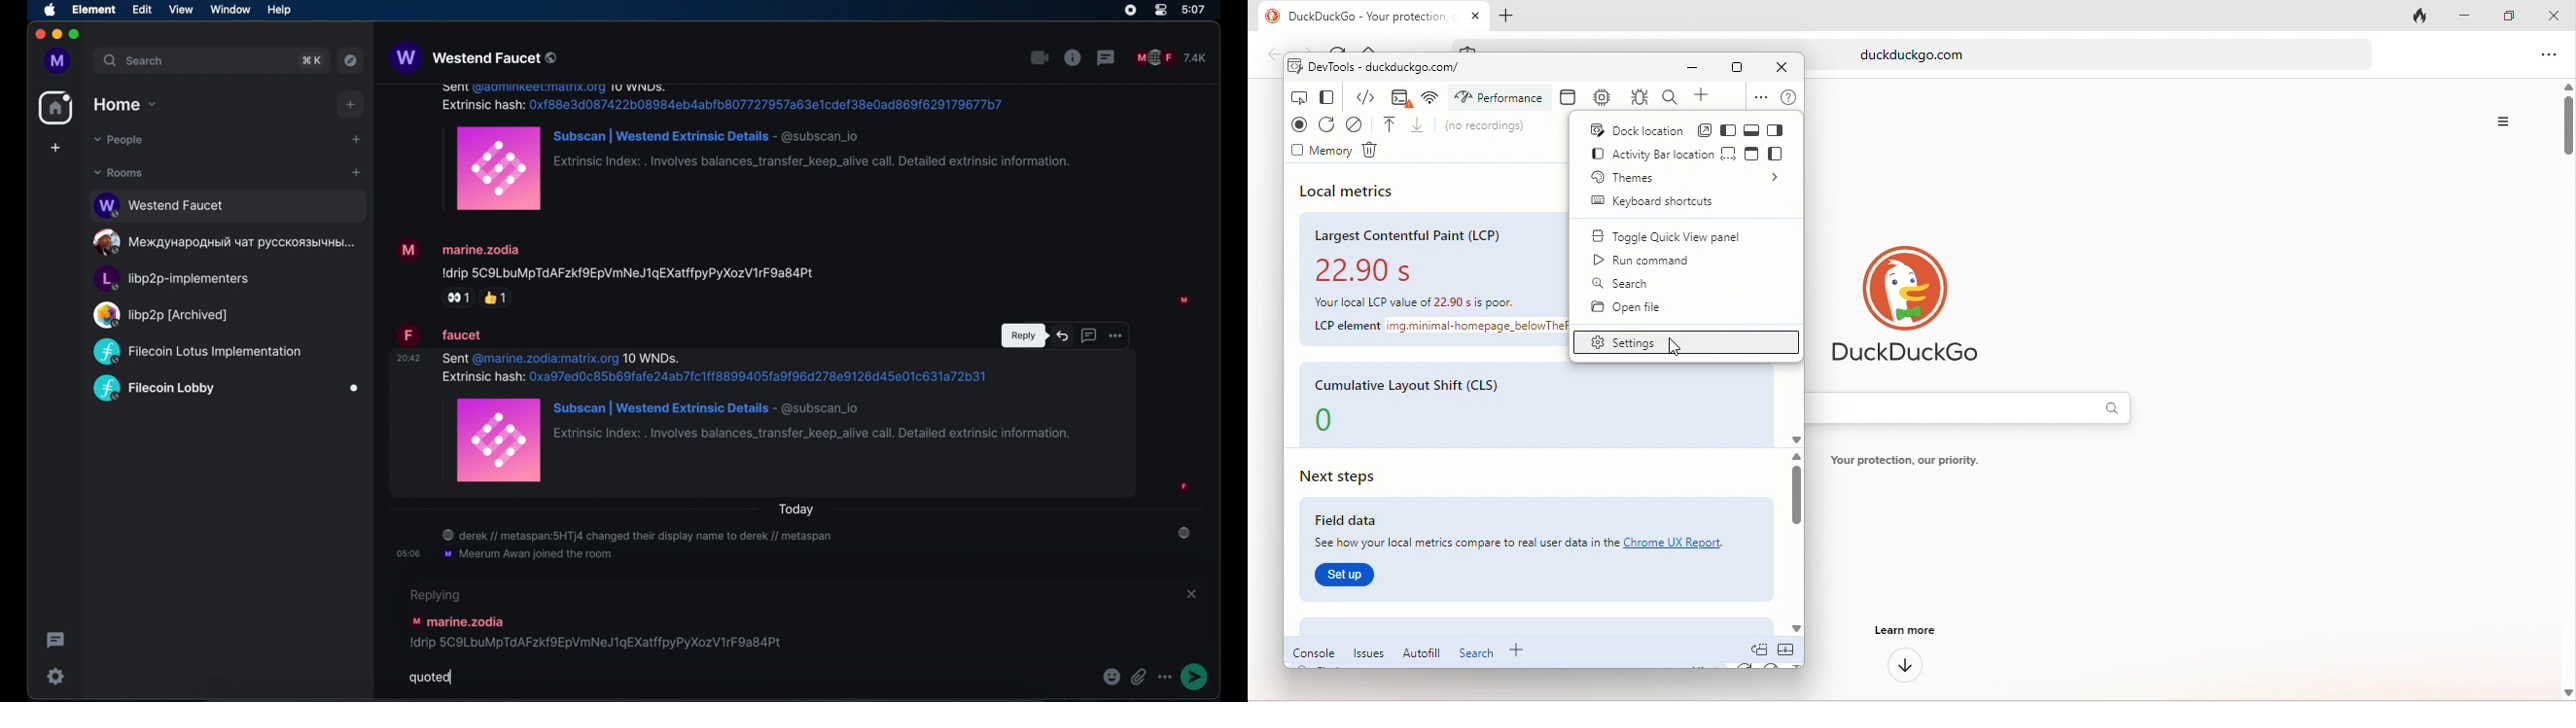 Image resolution: width=2576 pixels, height=728 pixels. I want to click on quoted, so click(430, 678).